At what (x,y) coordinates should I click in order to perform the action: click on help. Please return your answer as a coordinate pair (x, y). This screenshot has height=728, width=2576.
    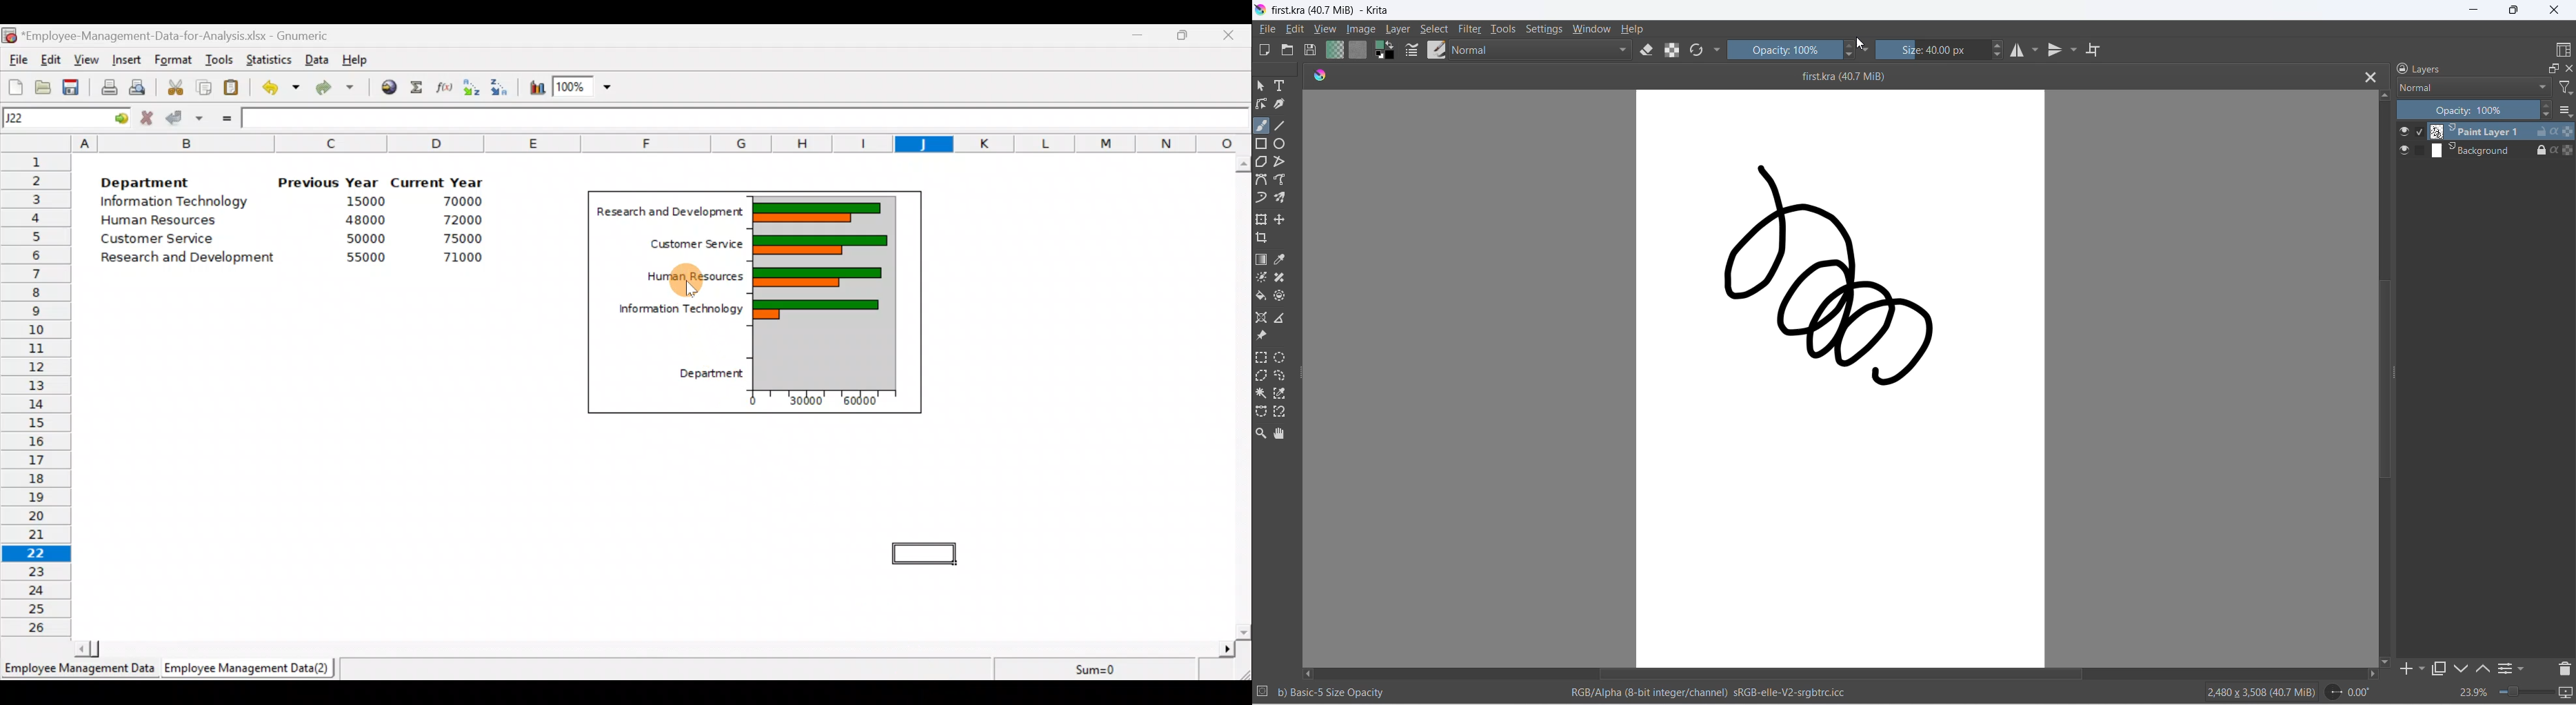
    Looking at the image, I should click on (1634, 29).